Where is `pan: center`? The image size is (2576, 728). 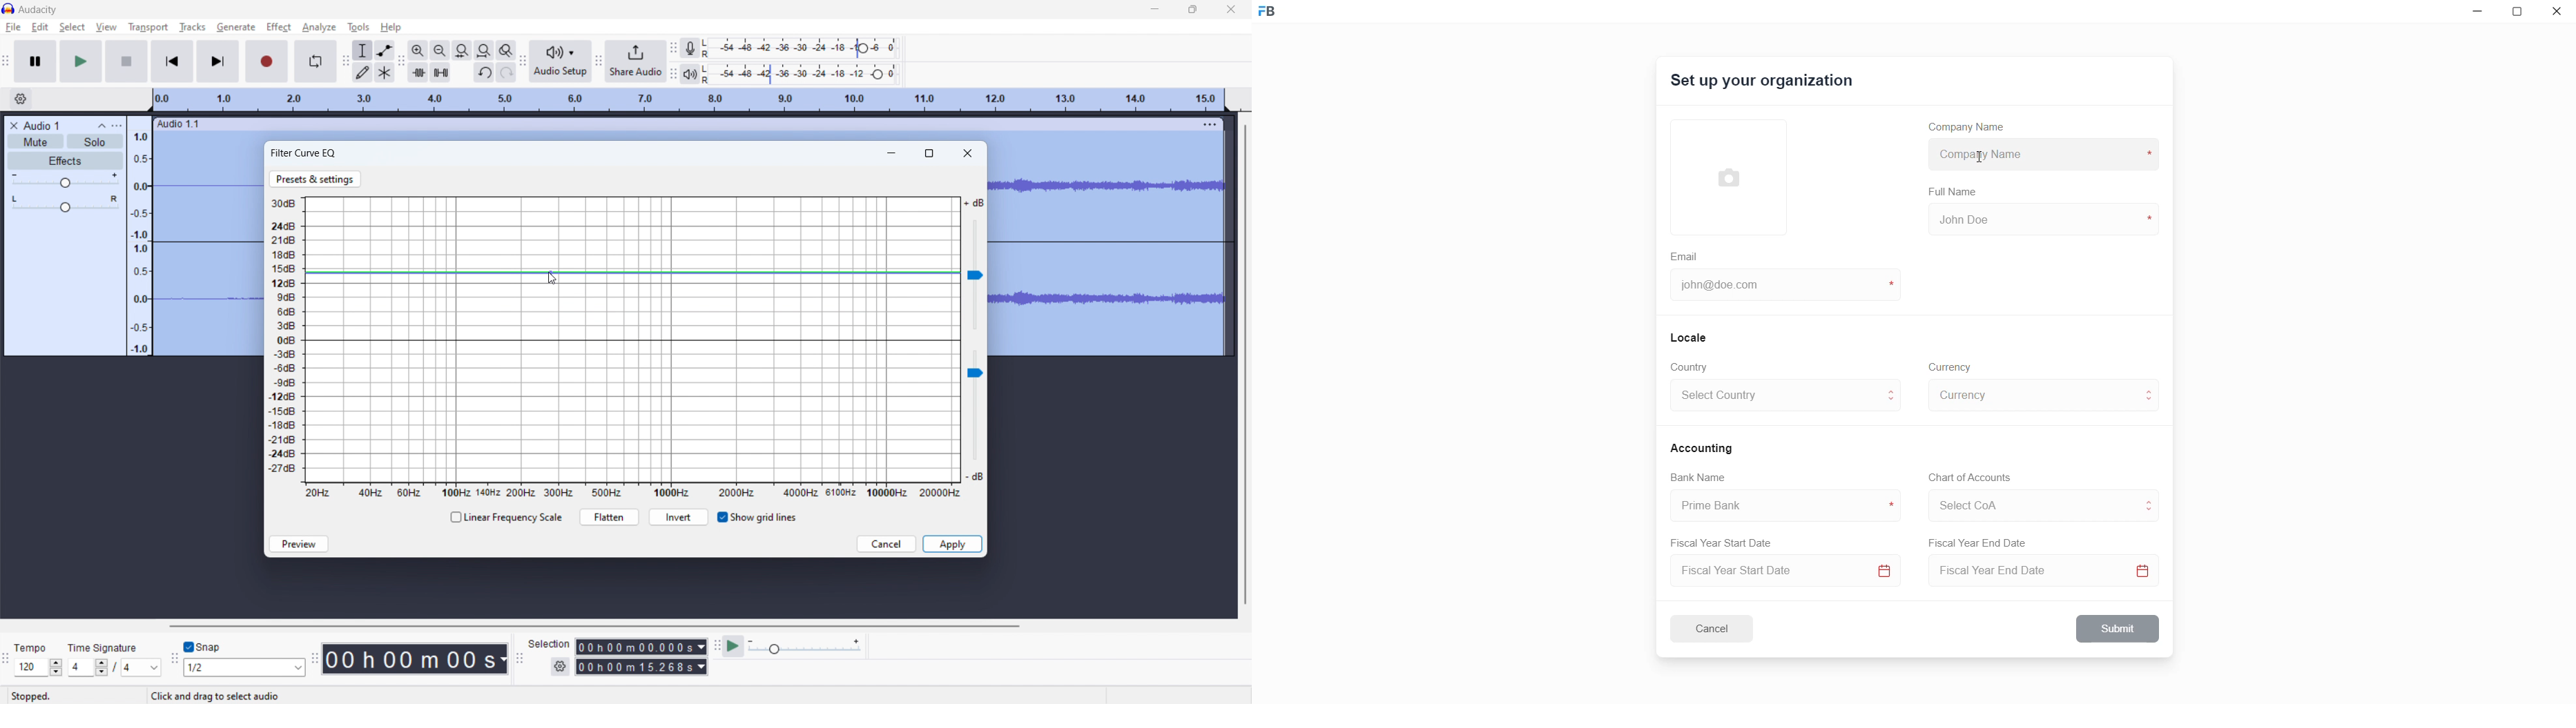
pan: center is located at coordinates (65, 203).